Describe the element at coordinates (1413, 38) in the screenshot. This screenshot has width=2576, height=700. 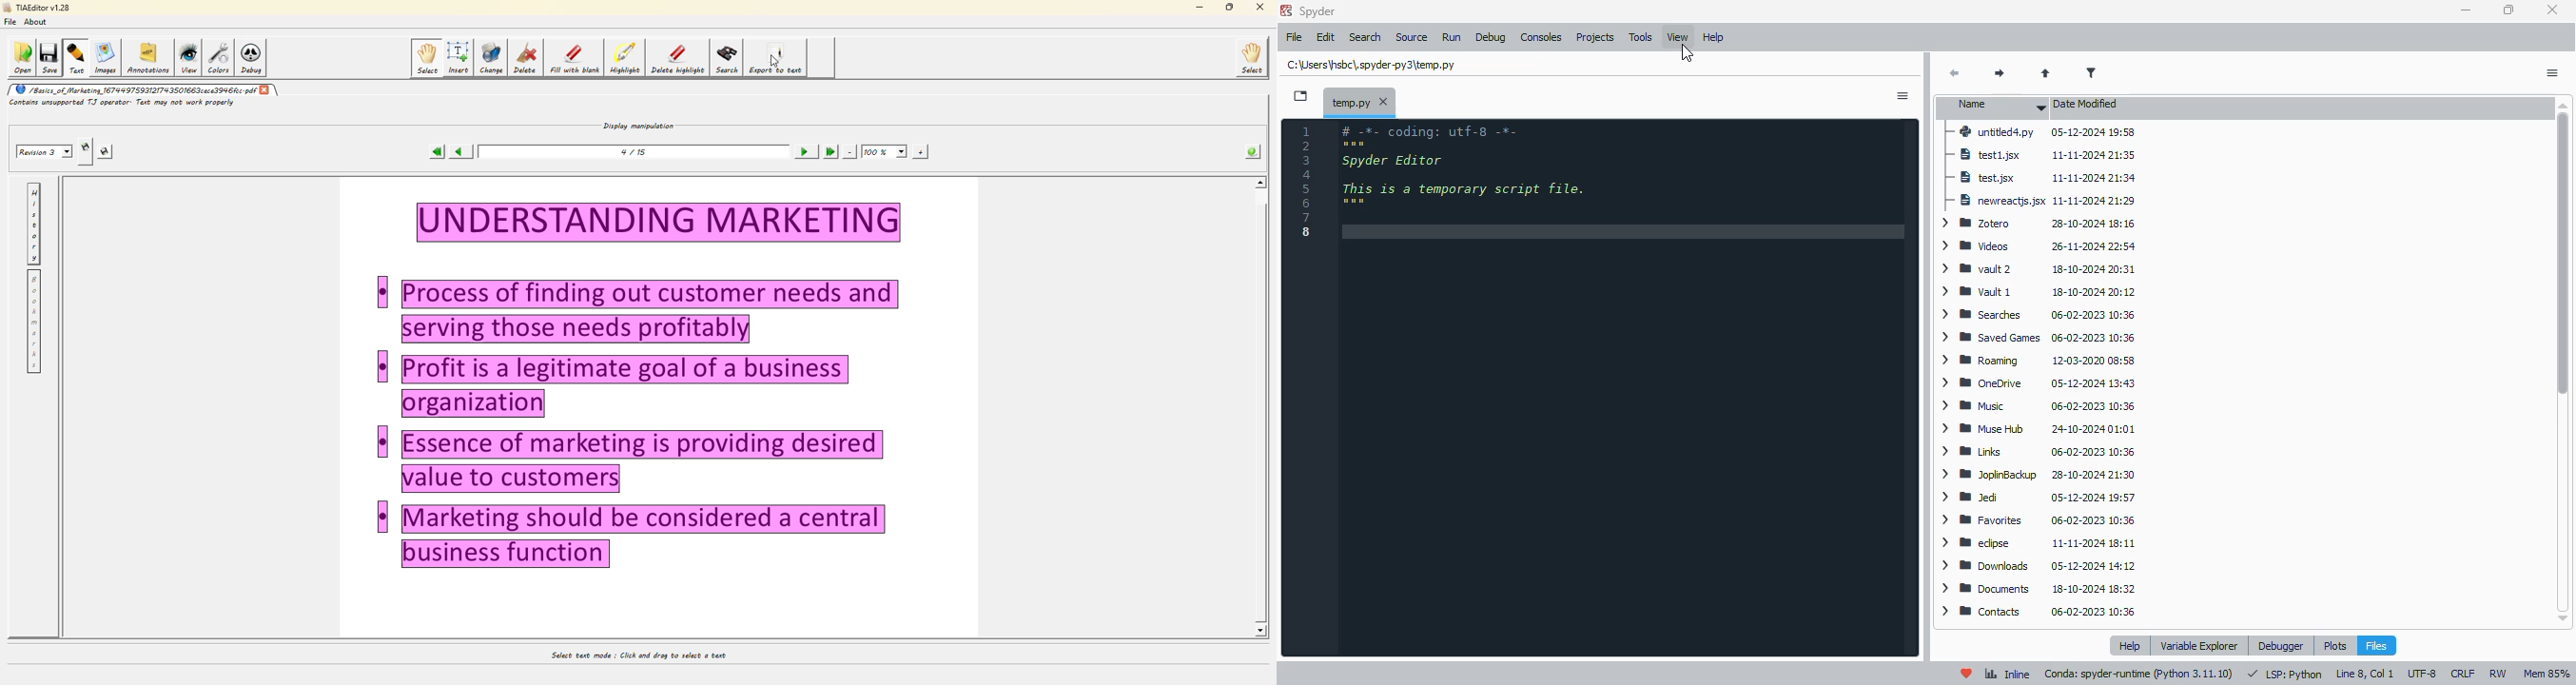
I see `source` at that location.